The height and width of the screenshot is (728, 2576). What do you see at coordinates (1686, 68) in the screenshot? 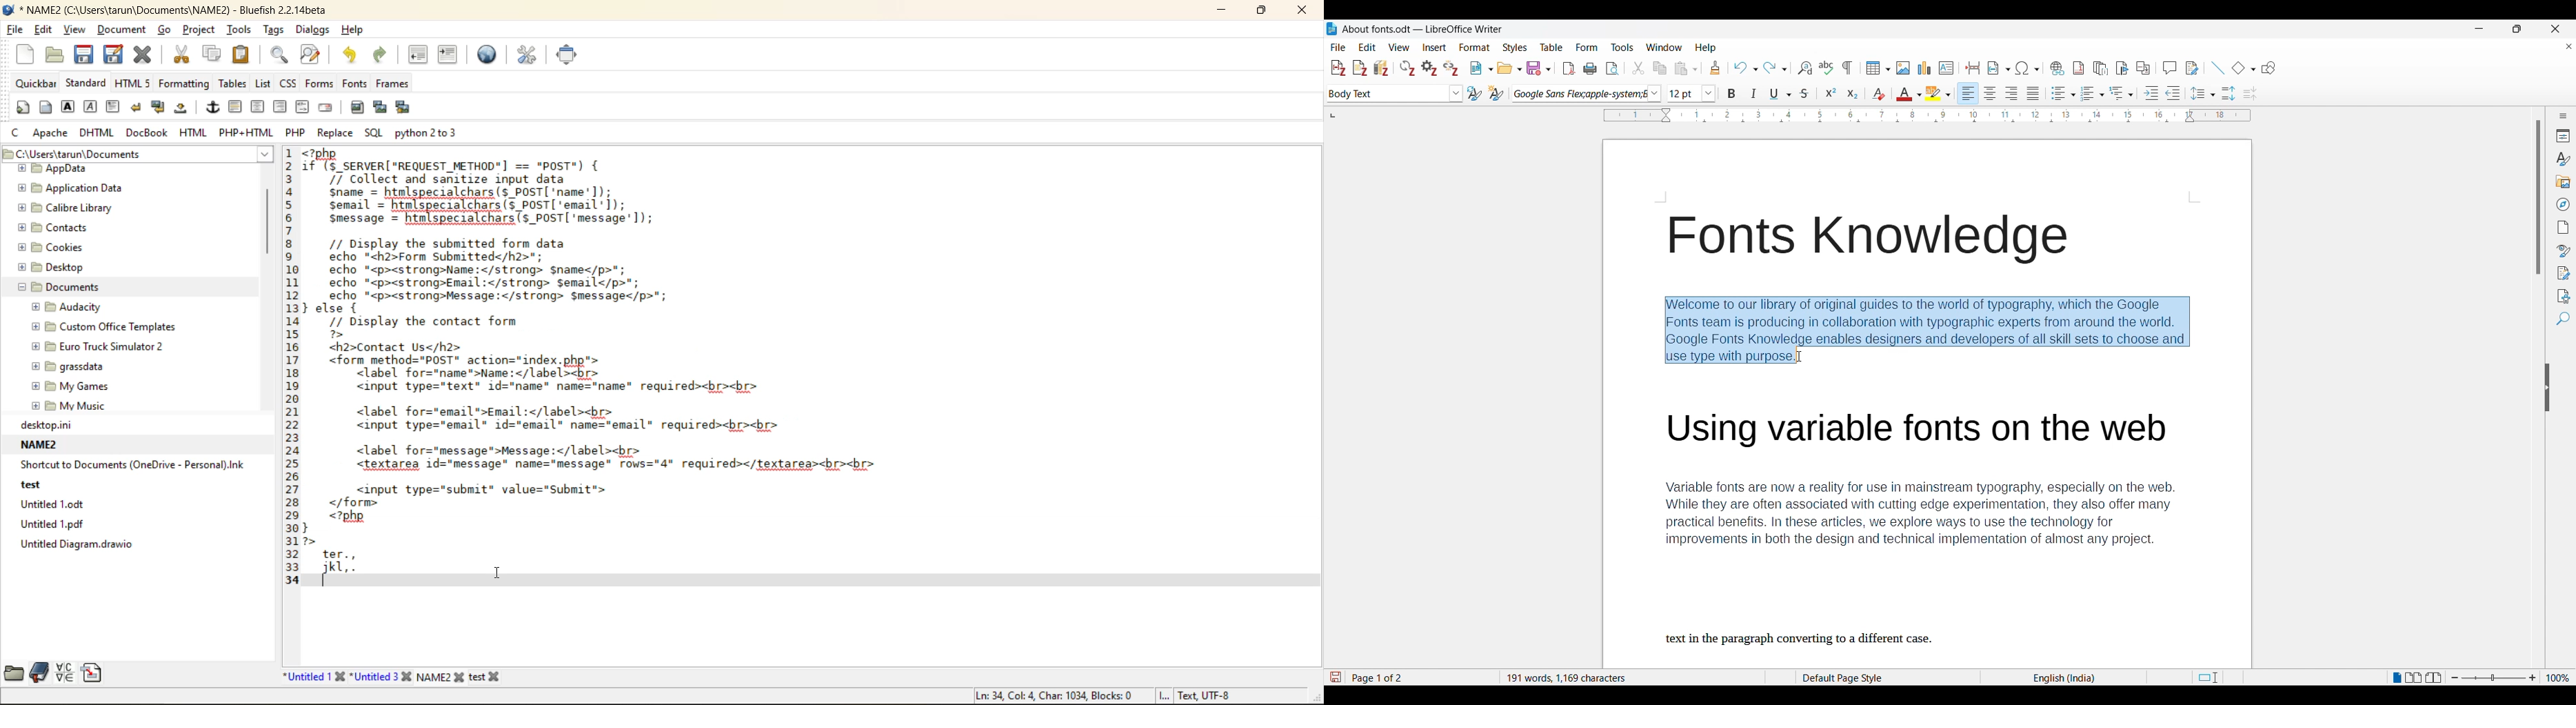
I see `Paste` at bounding box center [1686, 68].